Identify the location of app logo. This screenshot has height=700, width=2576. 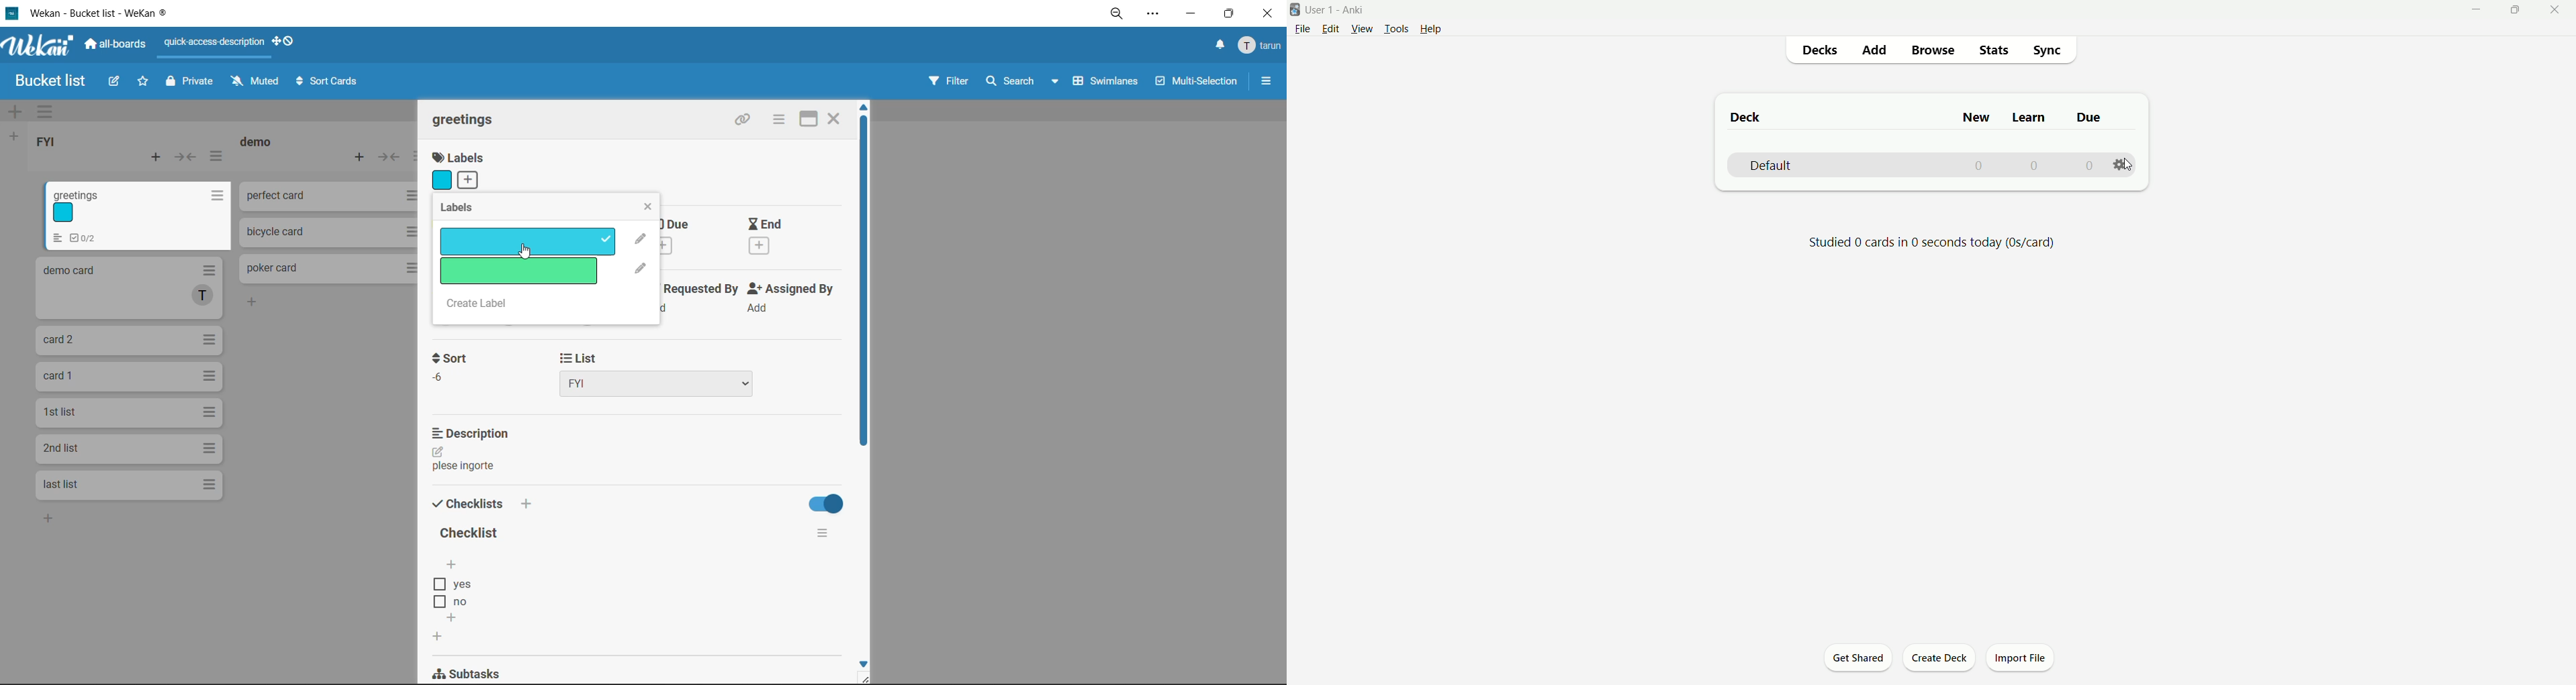
(40, 47).